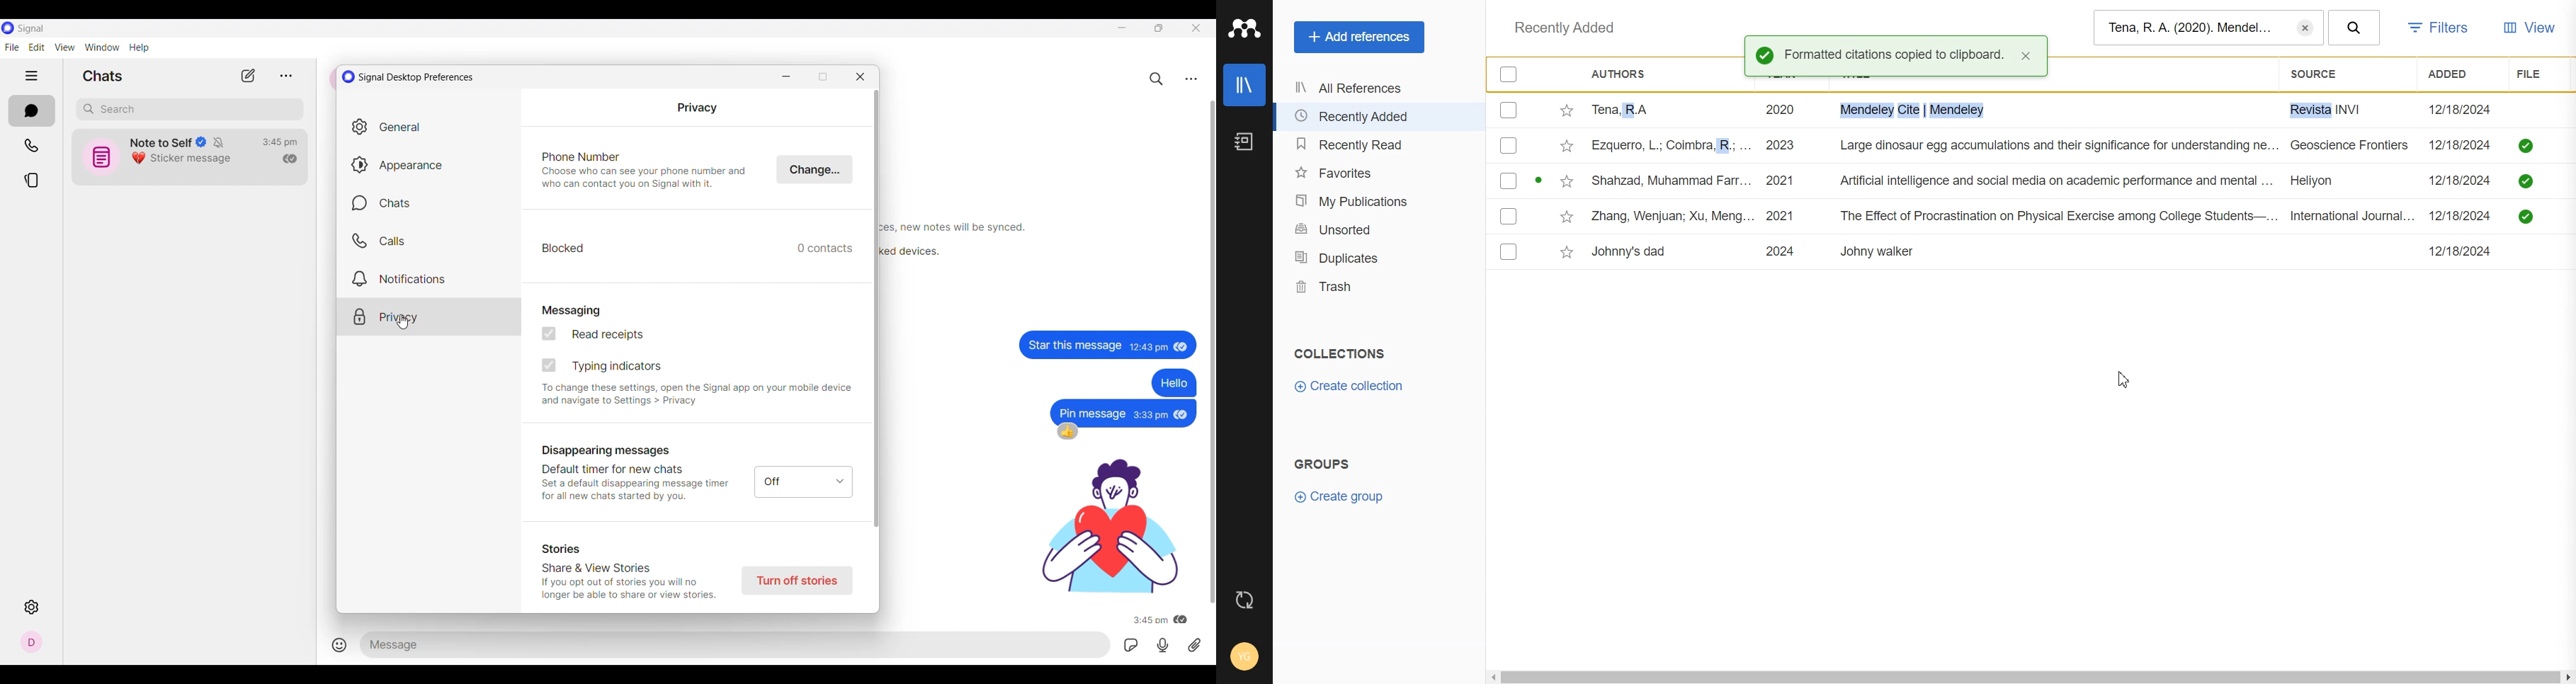 The width and height of the screenshot is (2576, 700). What do you see at coordinates (877, 309) in the screenshot?
I see `Vertical slide bar for current setting` at bounding box center [877, 309].